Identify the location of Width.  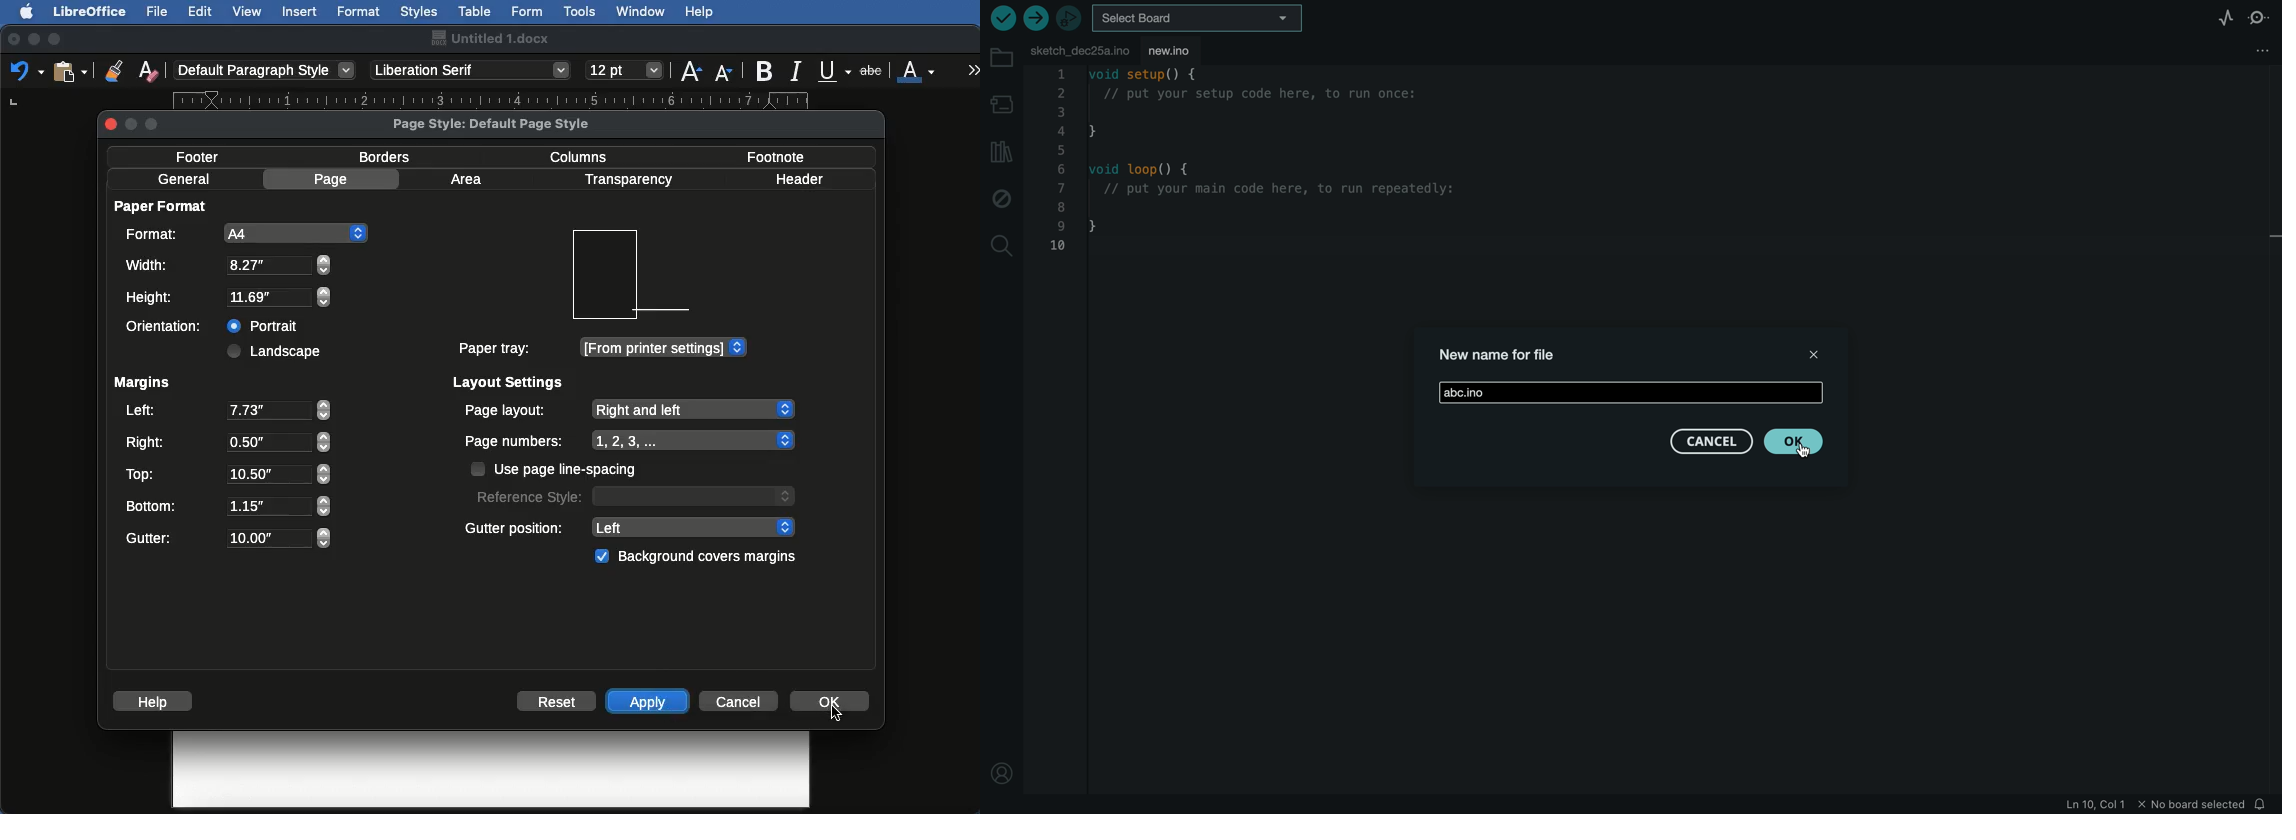
(227, 265).